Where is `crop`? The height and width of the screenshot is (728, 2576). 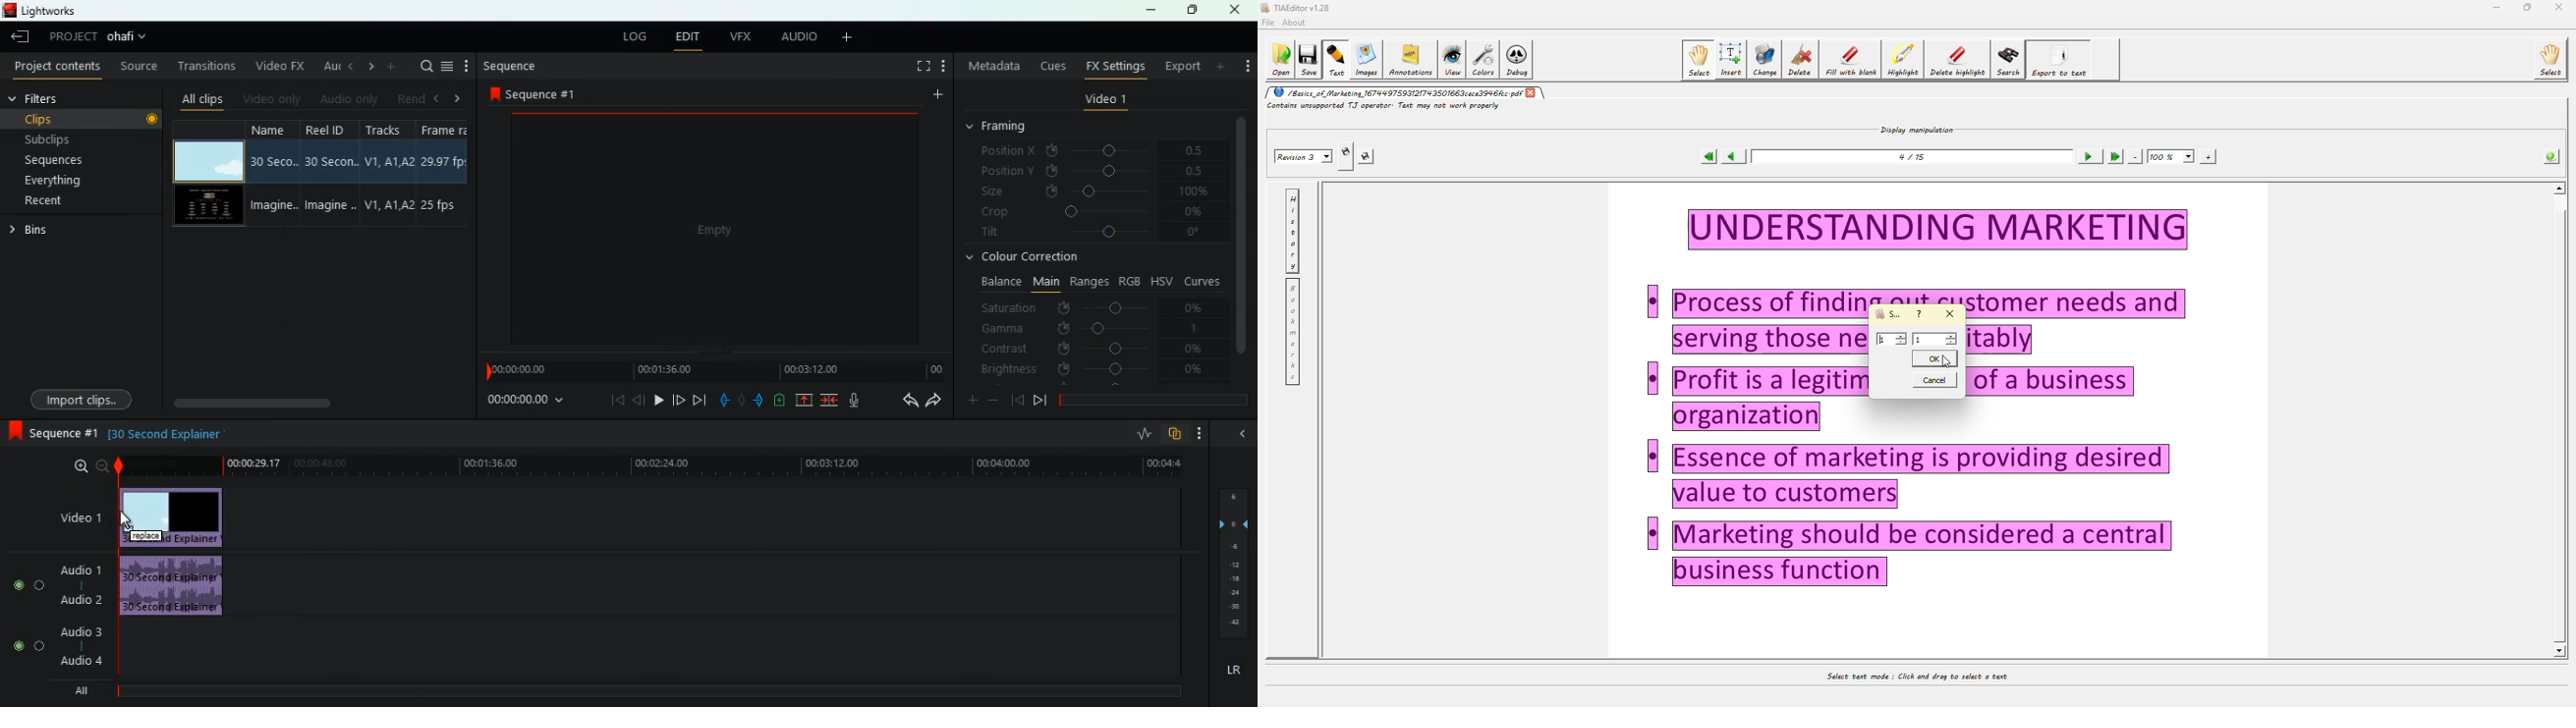 crop is located at coordinates (1094, 213).